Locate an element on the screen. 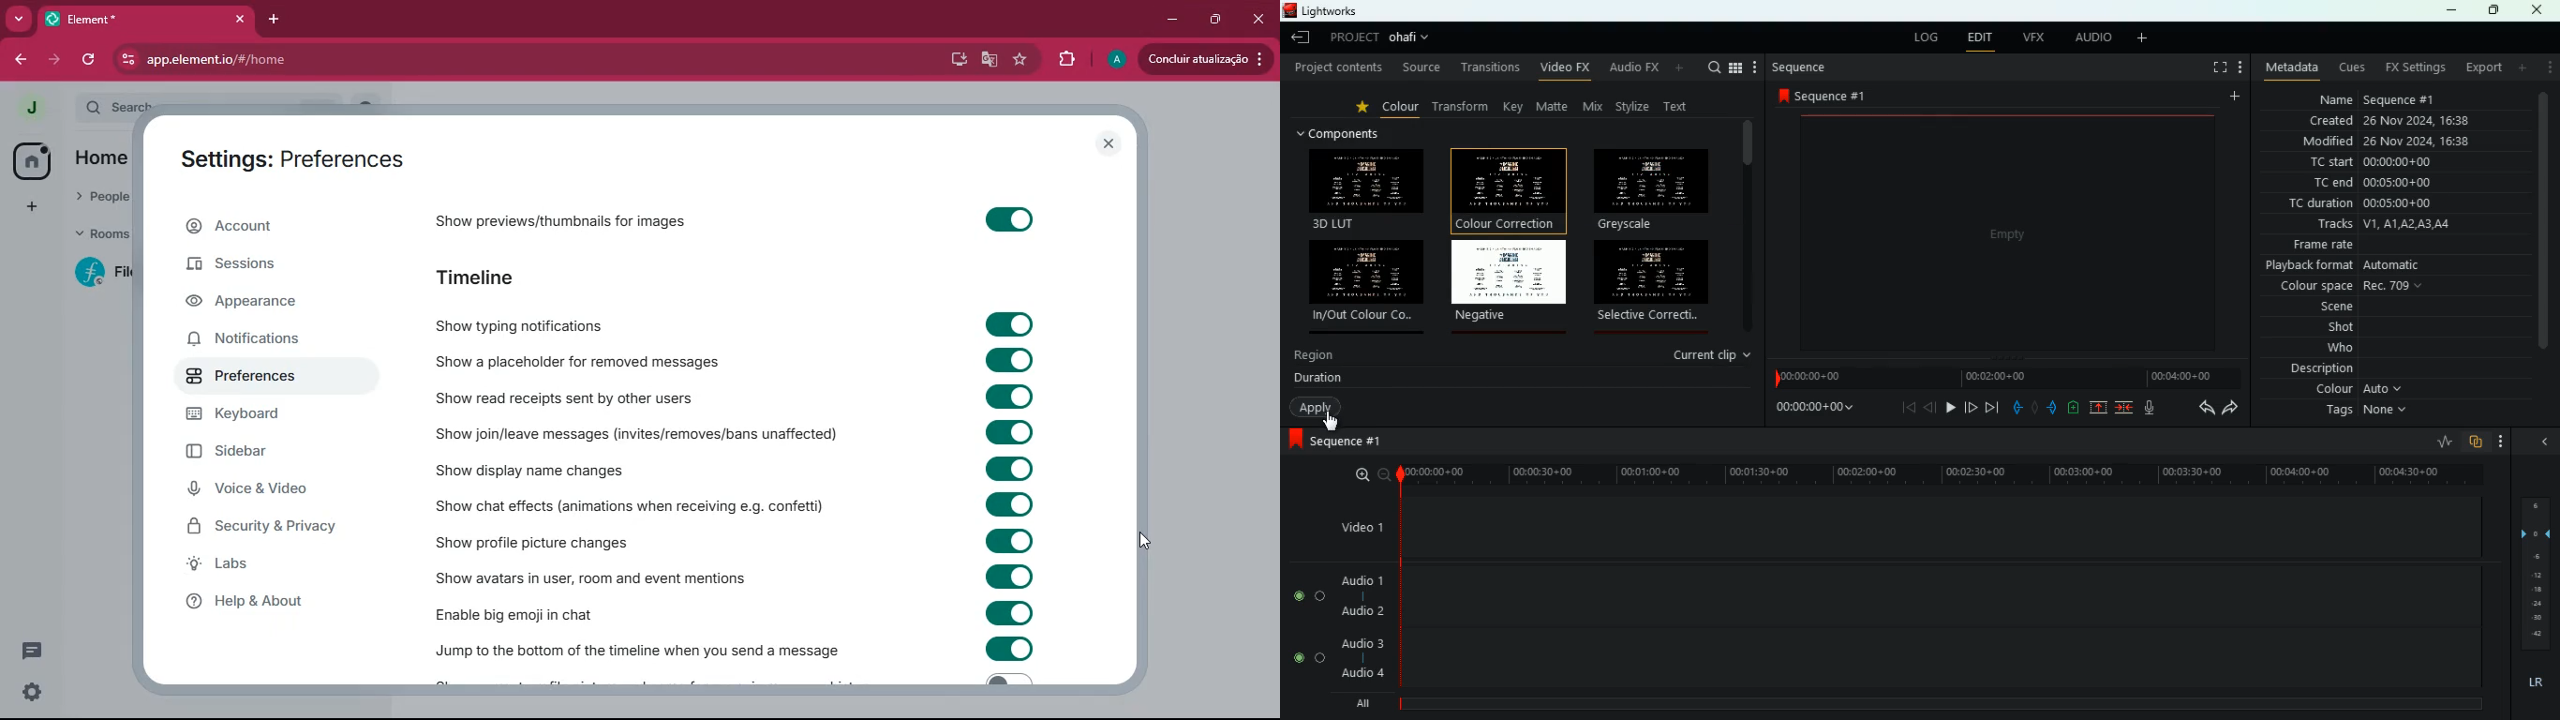 The width and height of the screenshot is (2576, 728). show a placeholder for removed messages is located at coordinates (617, 361).